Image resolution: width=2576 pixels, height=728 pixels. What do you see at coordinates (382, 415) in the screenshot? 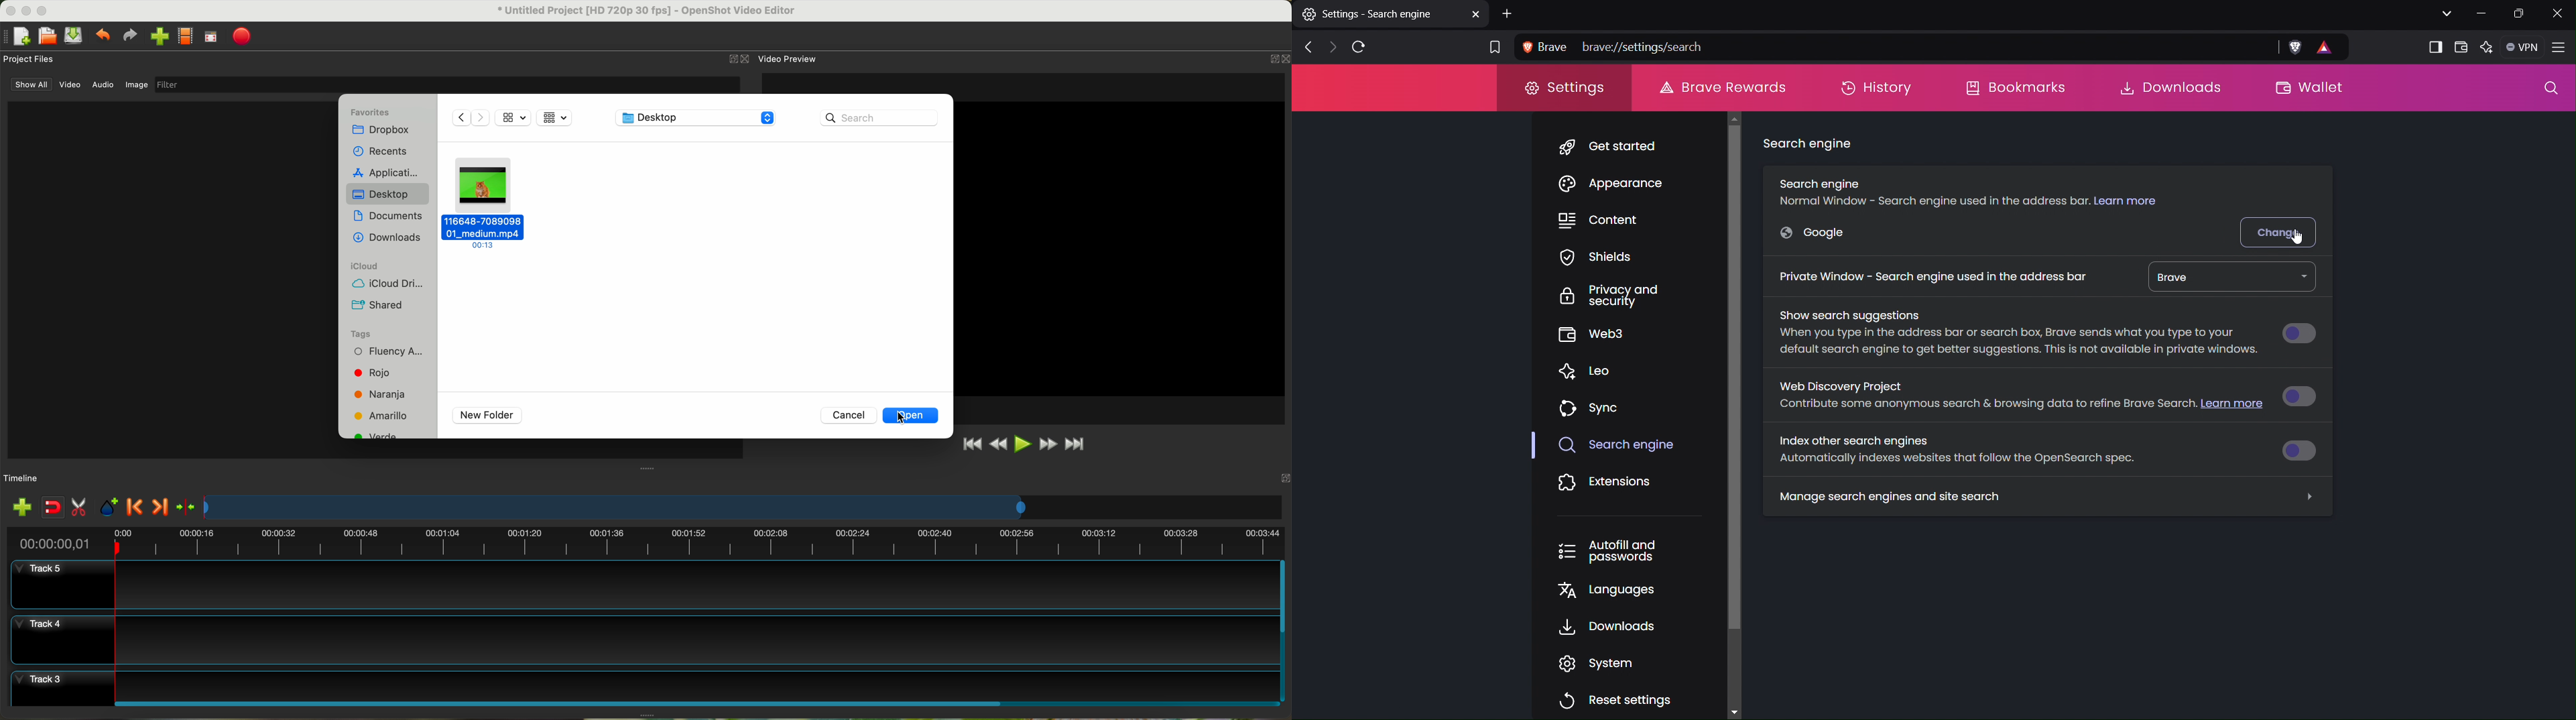
I see `yellow tag` at bounding box center [382, 415].